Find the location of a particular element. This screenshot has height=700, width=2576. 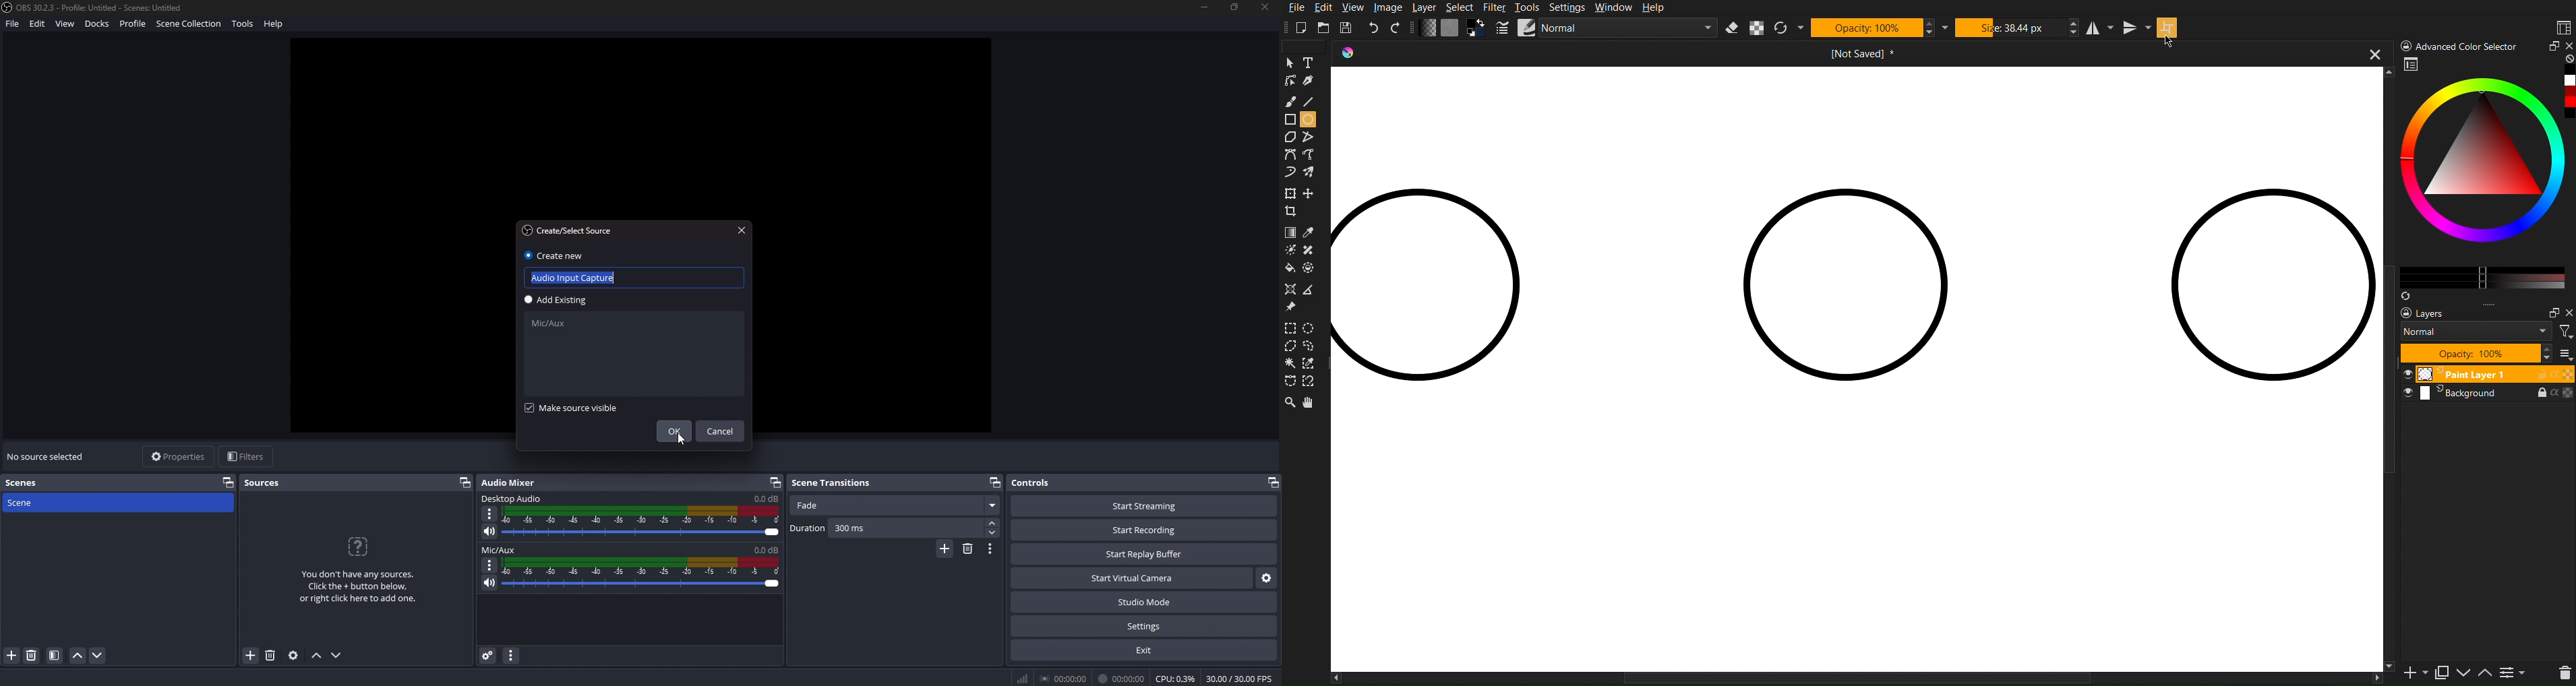

advanced audio properties is located at coordinates (487, 655).